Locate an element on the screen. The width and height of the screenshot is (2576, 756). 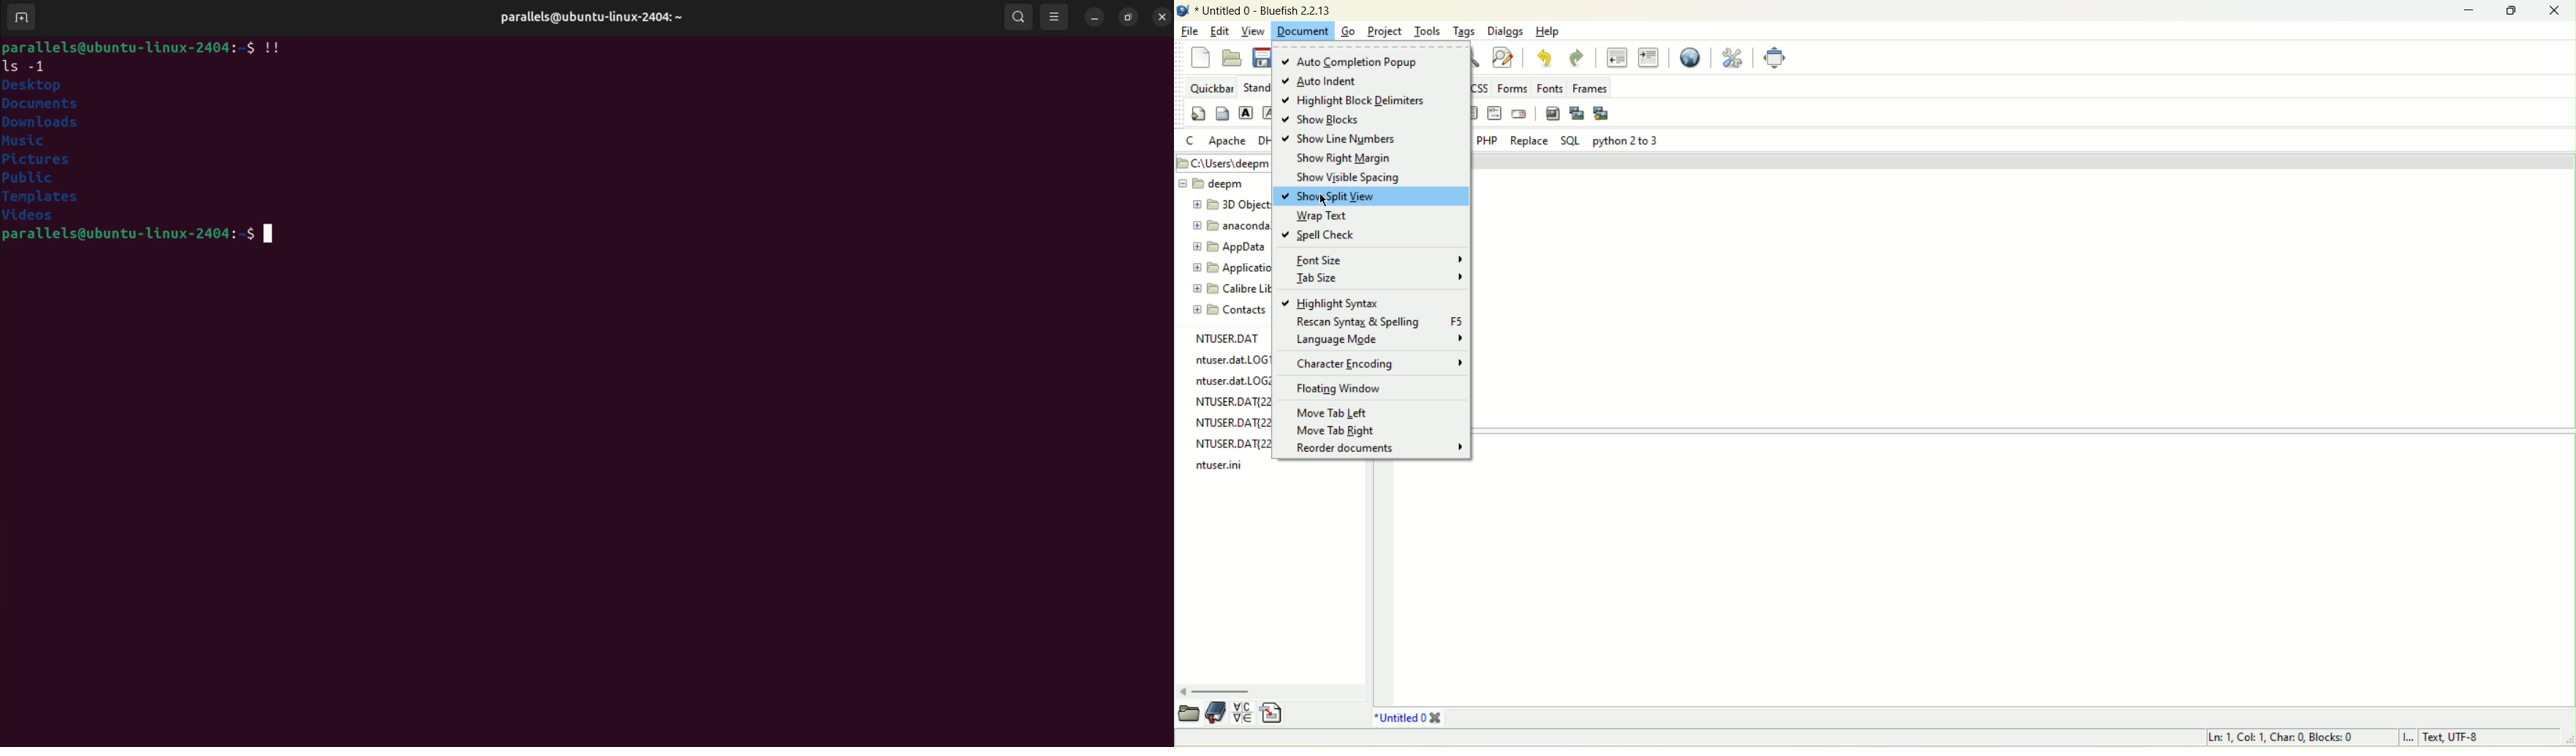
cursor is located at coordinates (1325, 200).